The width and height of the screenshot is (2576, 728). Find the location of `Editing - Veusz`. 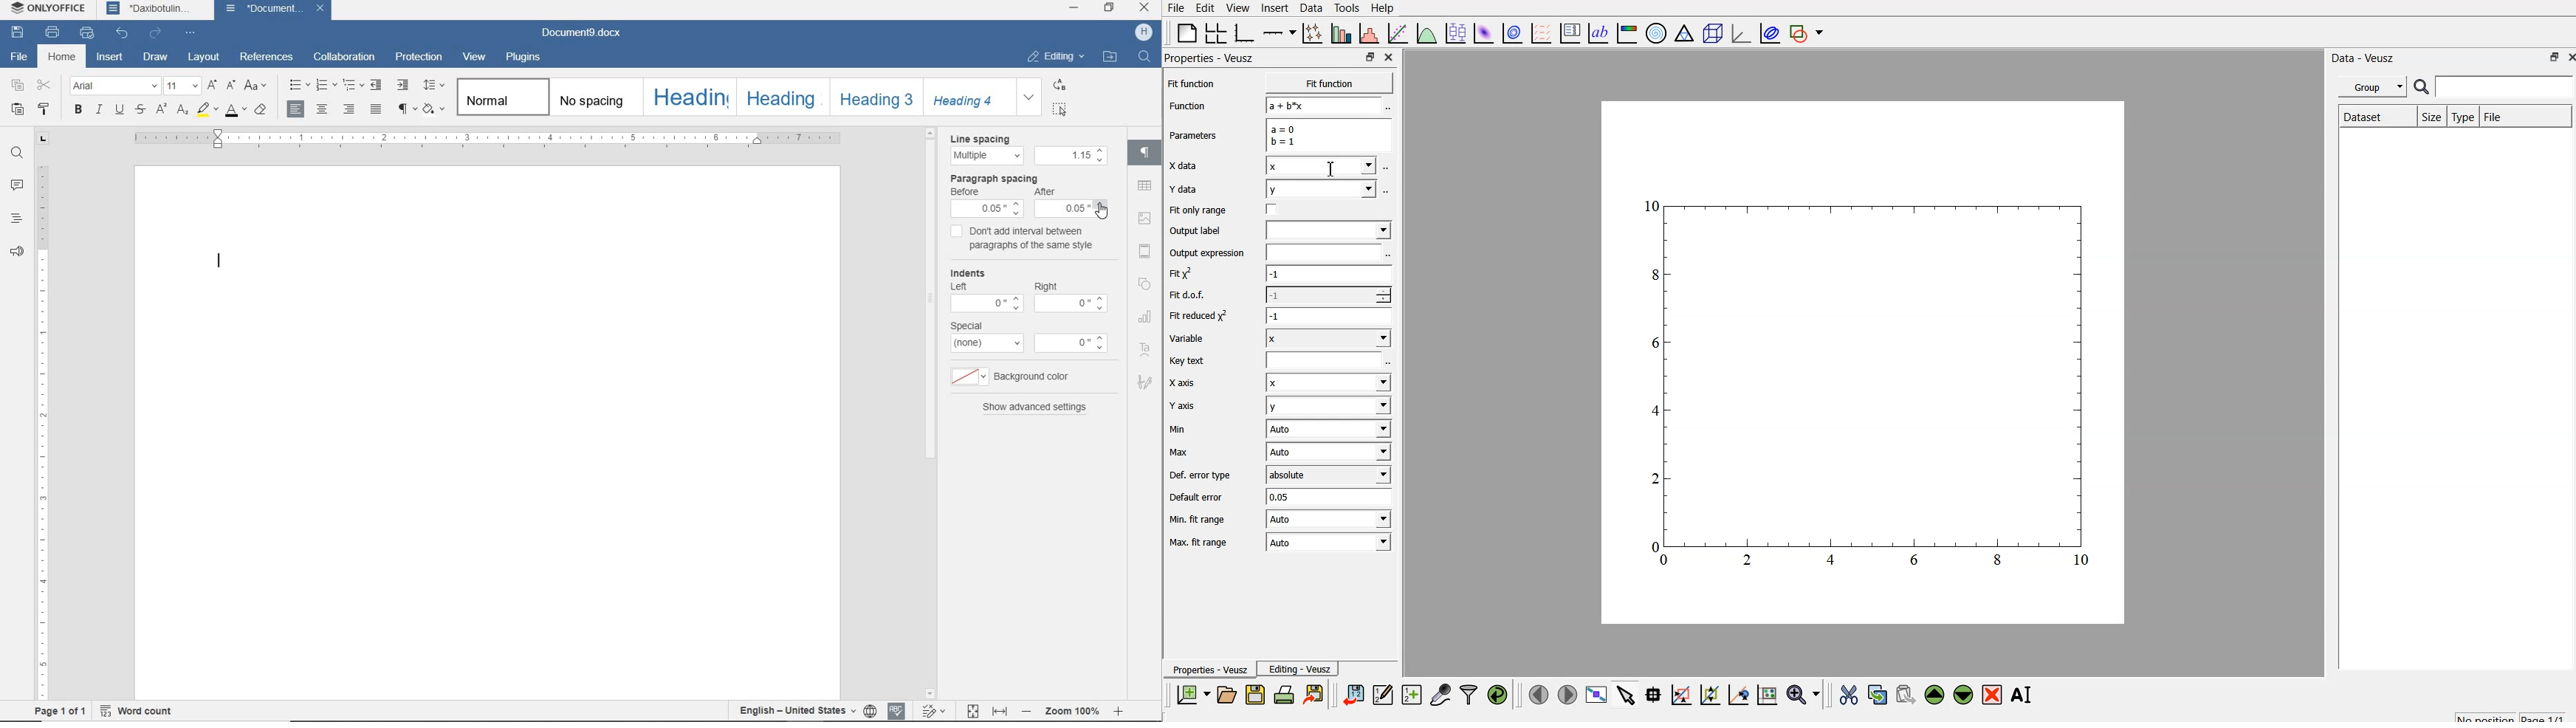

Editing - Veusz is located at coordinates (1304, 668).